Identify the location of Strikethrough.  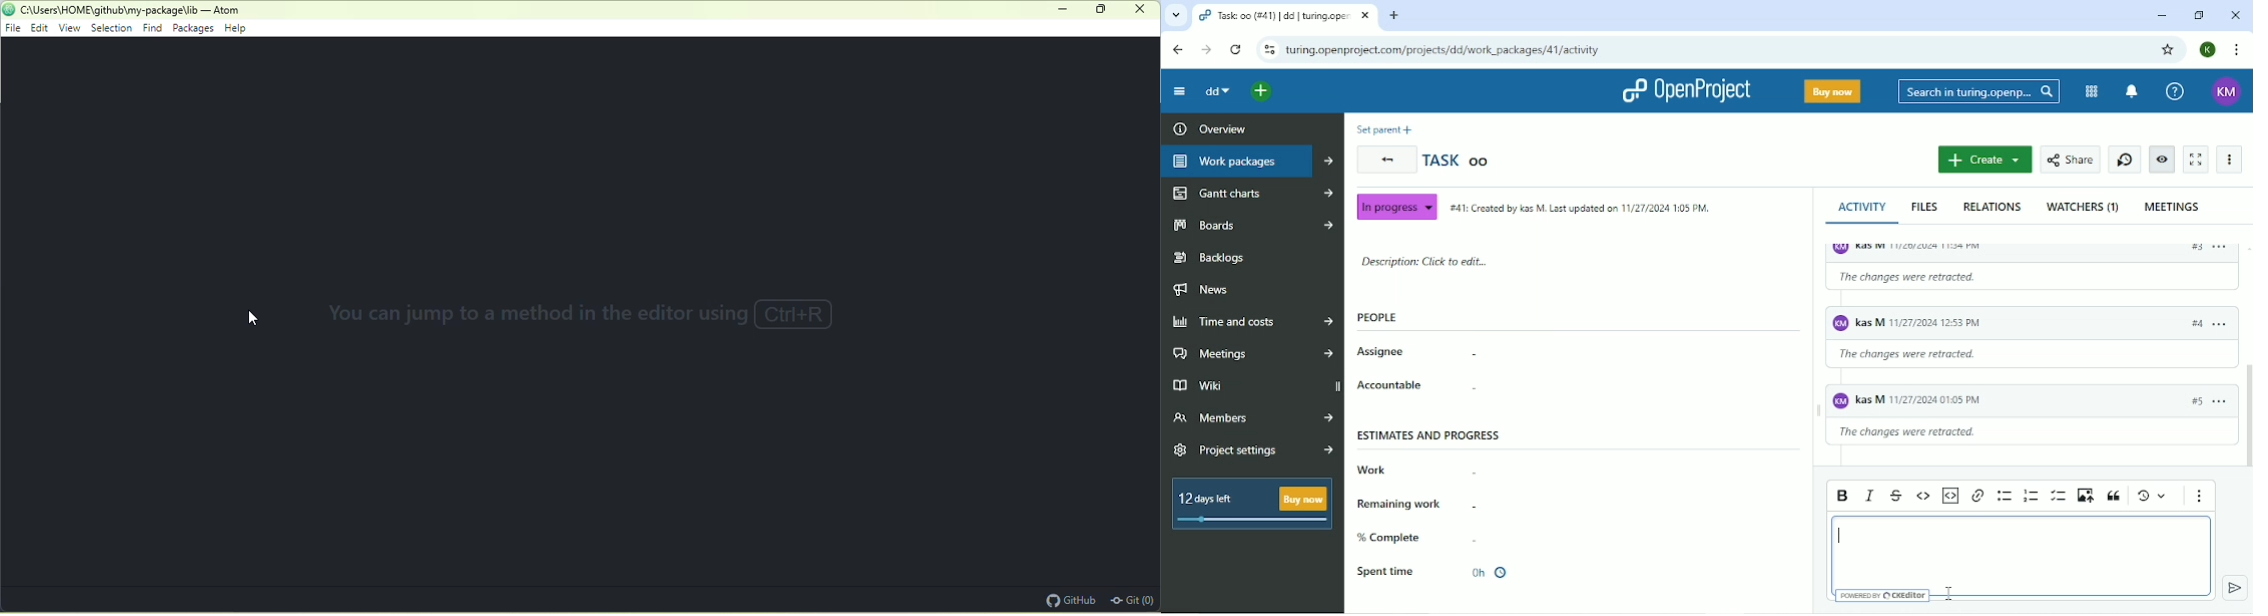
(1895, 497).